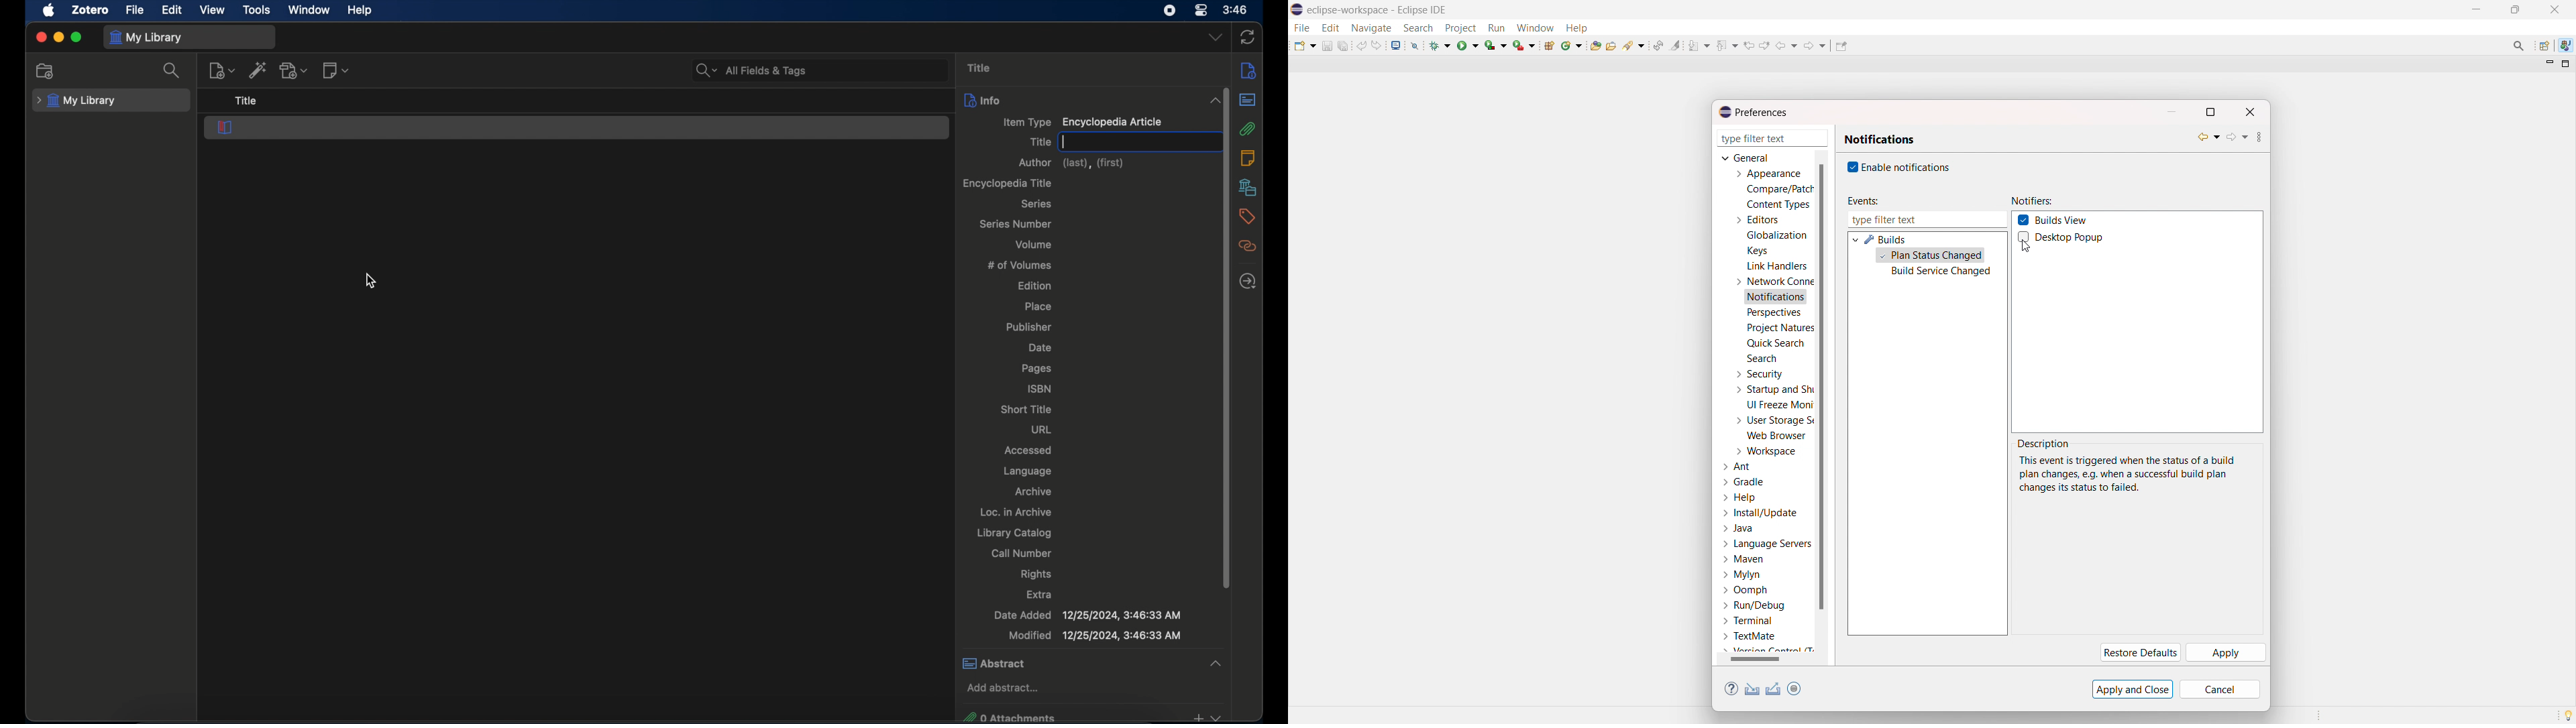 The width and height of the screenshot is (2576, 728). What do you see at coordinates (310, 10) in the screenshot?
I see `window` at bounding box center [310, 10].